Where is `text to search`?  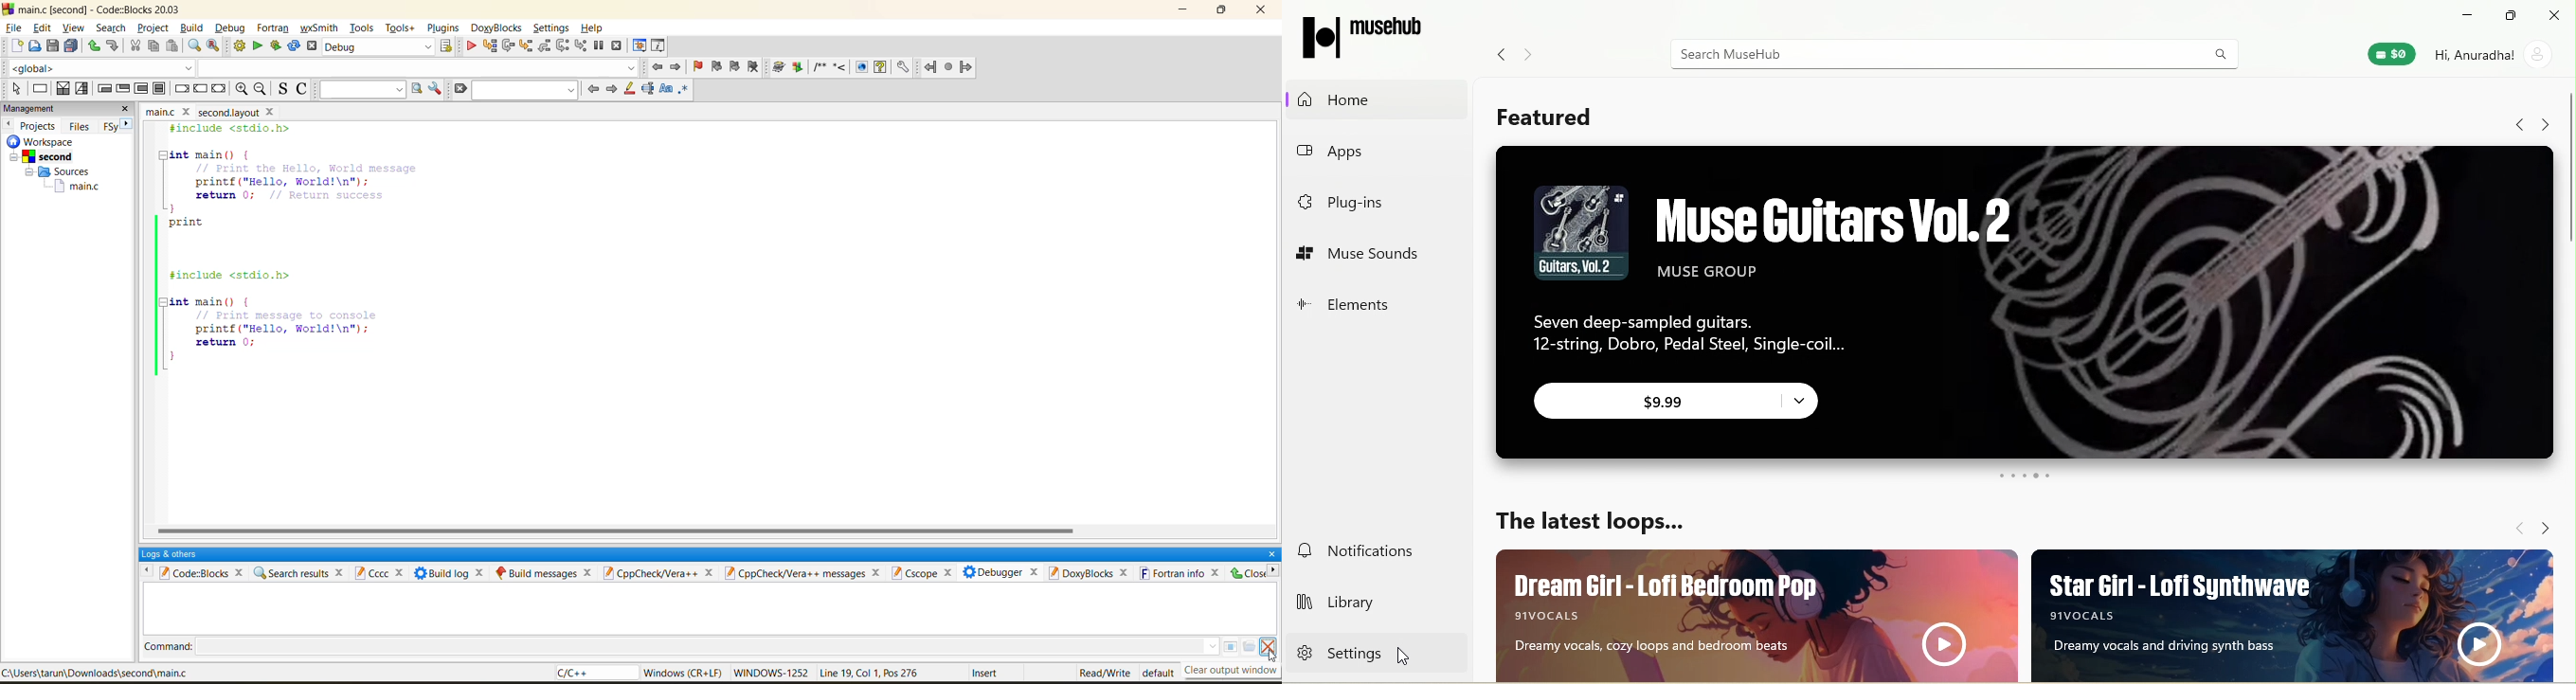 text to search is located at coordinates (361, 90).